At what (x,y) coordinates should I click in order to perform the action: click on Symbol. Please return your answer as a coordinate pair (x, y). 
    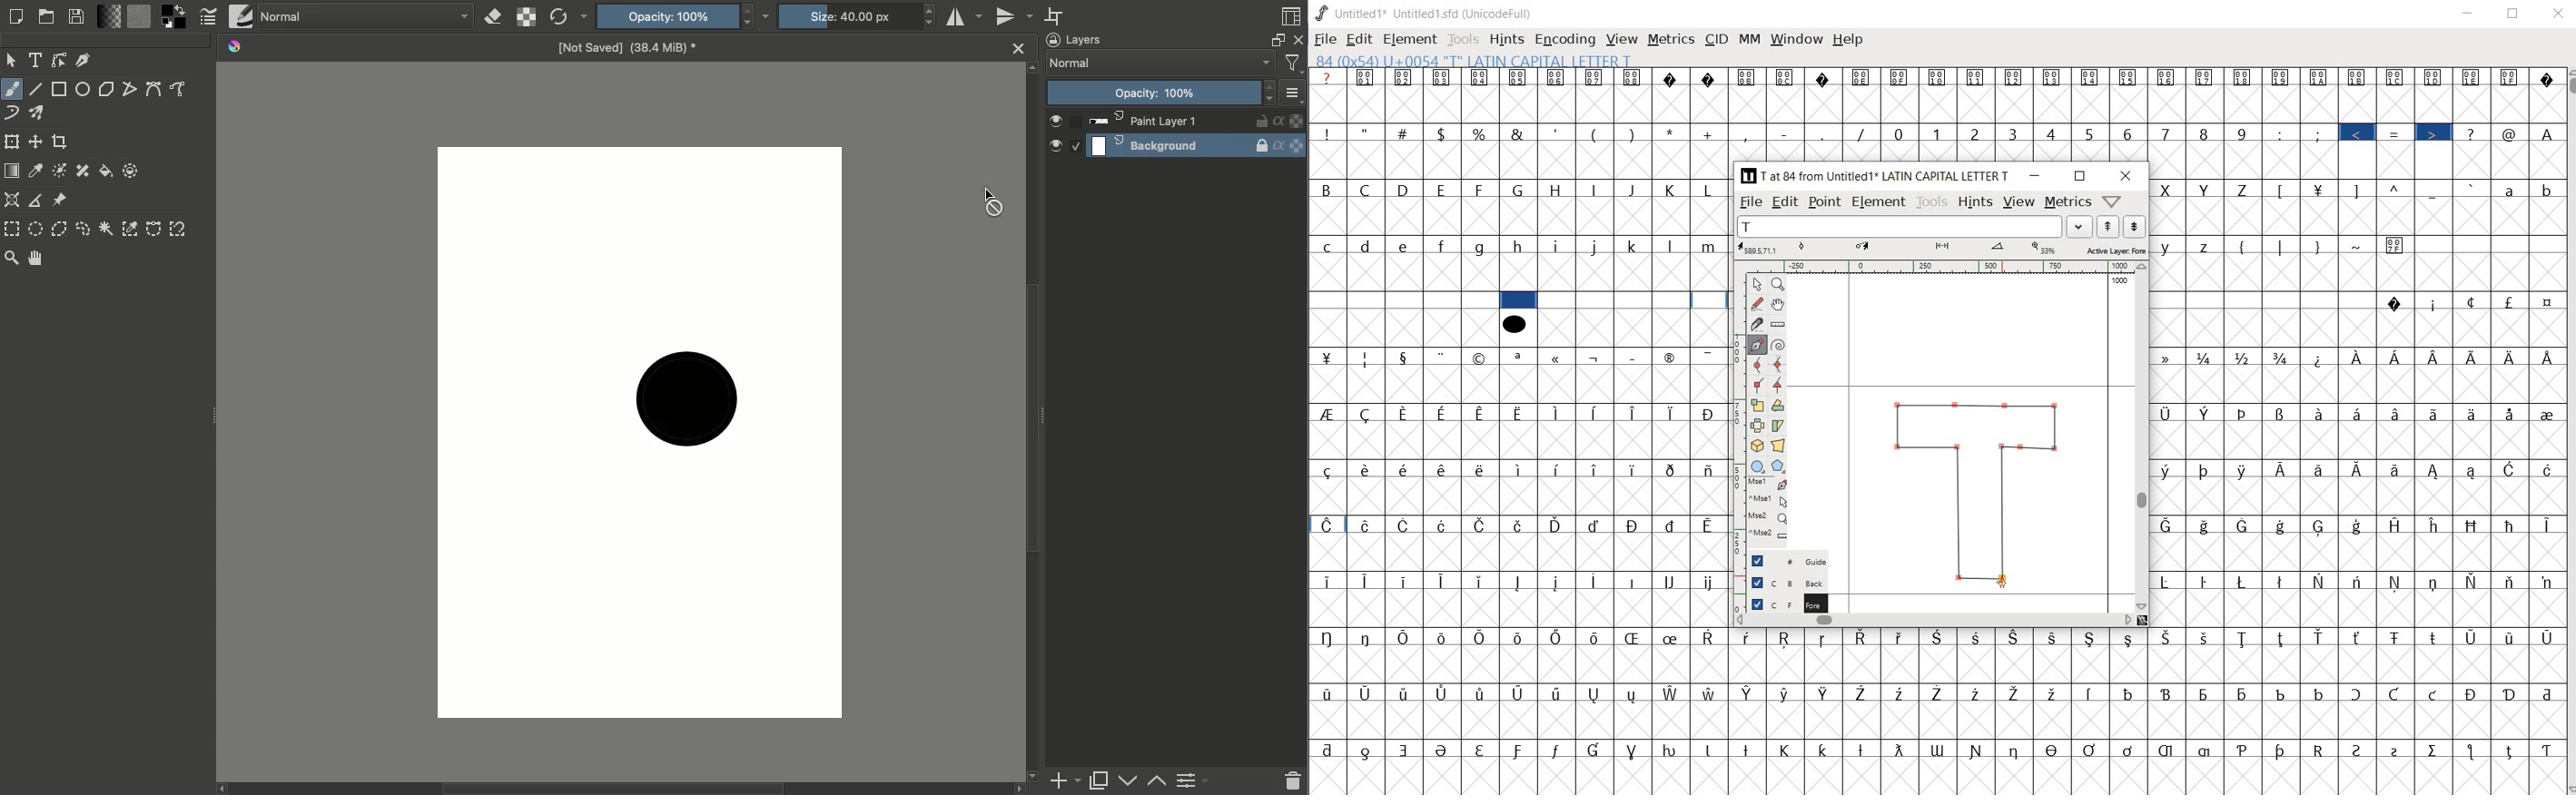
    Looking at the image, I should click on (1558, 79).